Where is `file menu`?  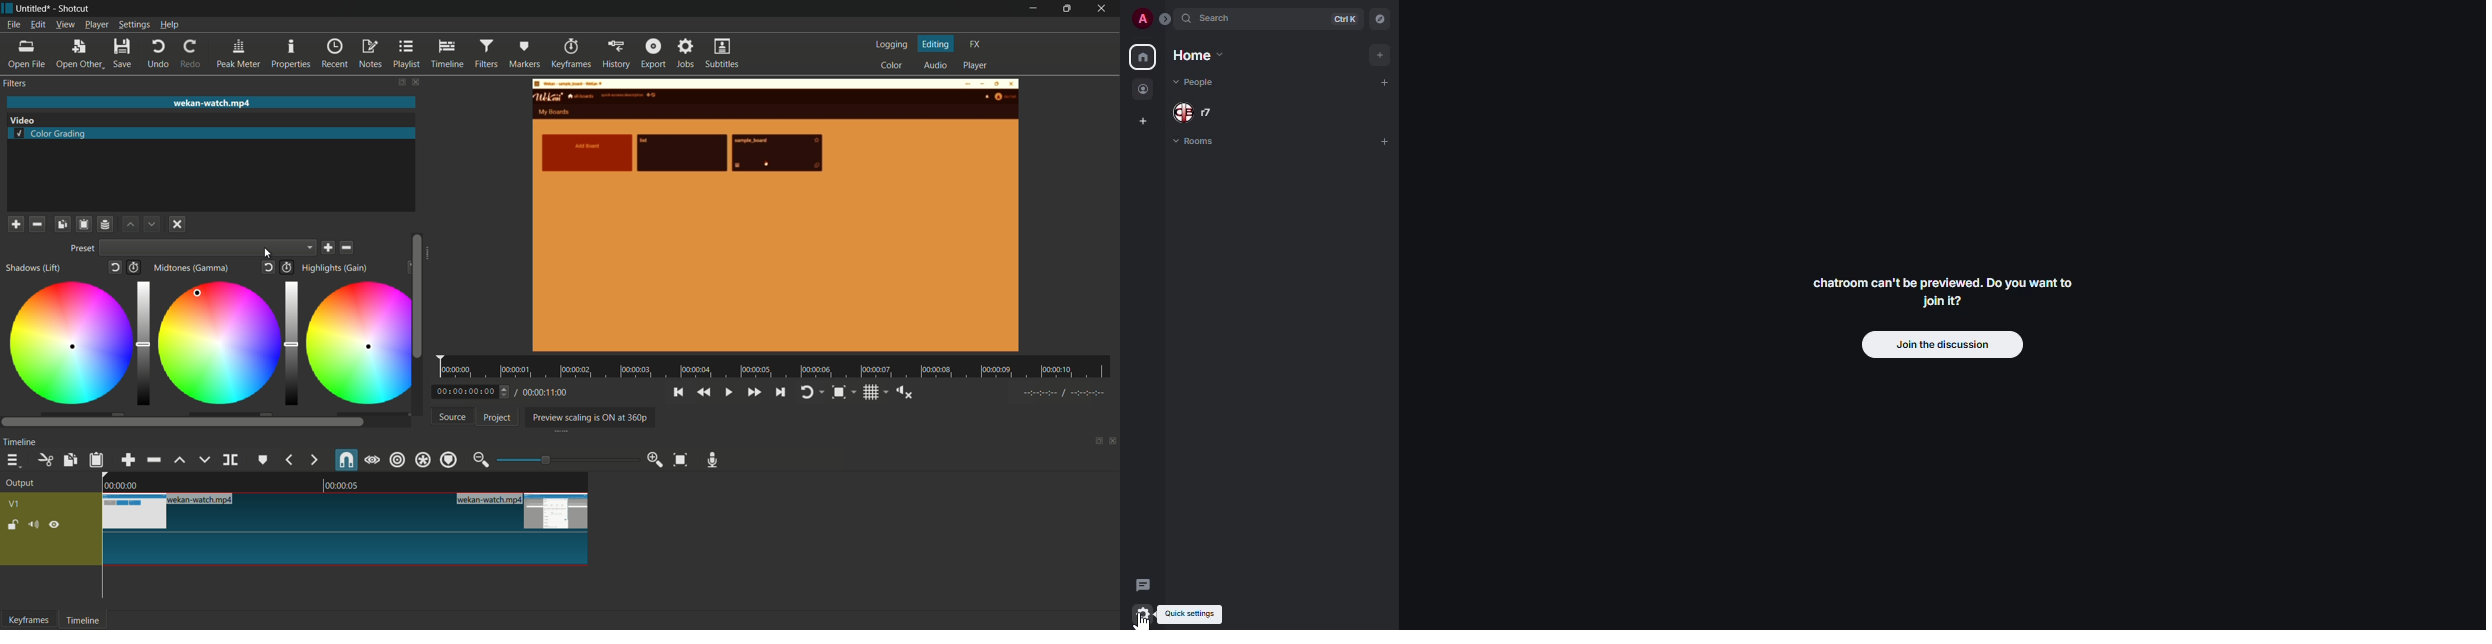 file menu is located at coordinates (13, 24).